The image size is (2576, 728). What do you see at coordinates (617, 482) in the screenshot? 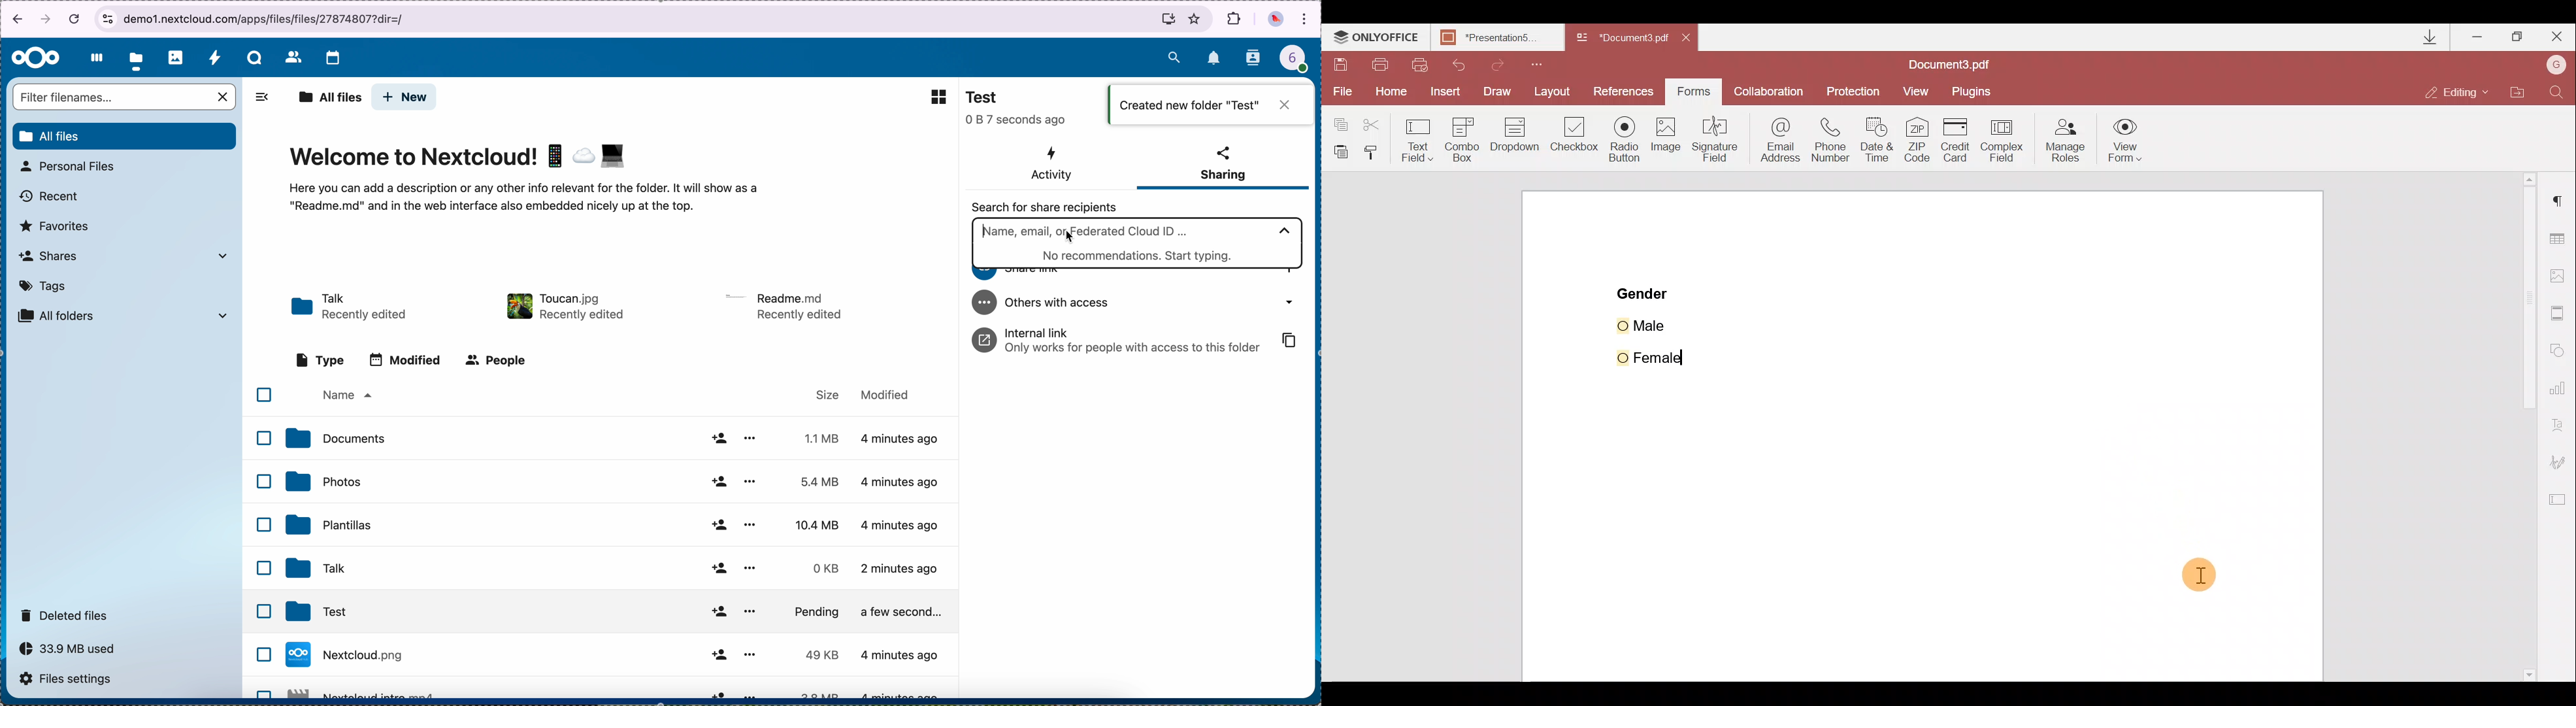
I see `photos folder` at bounding box center [617, 482].